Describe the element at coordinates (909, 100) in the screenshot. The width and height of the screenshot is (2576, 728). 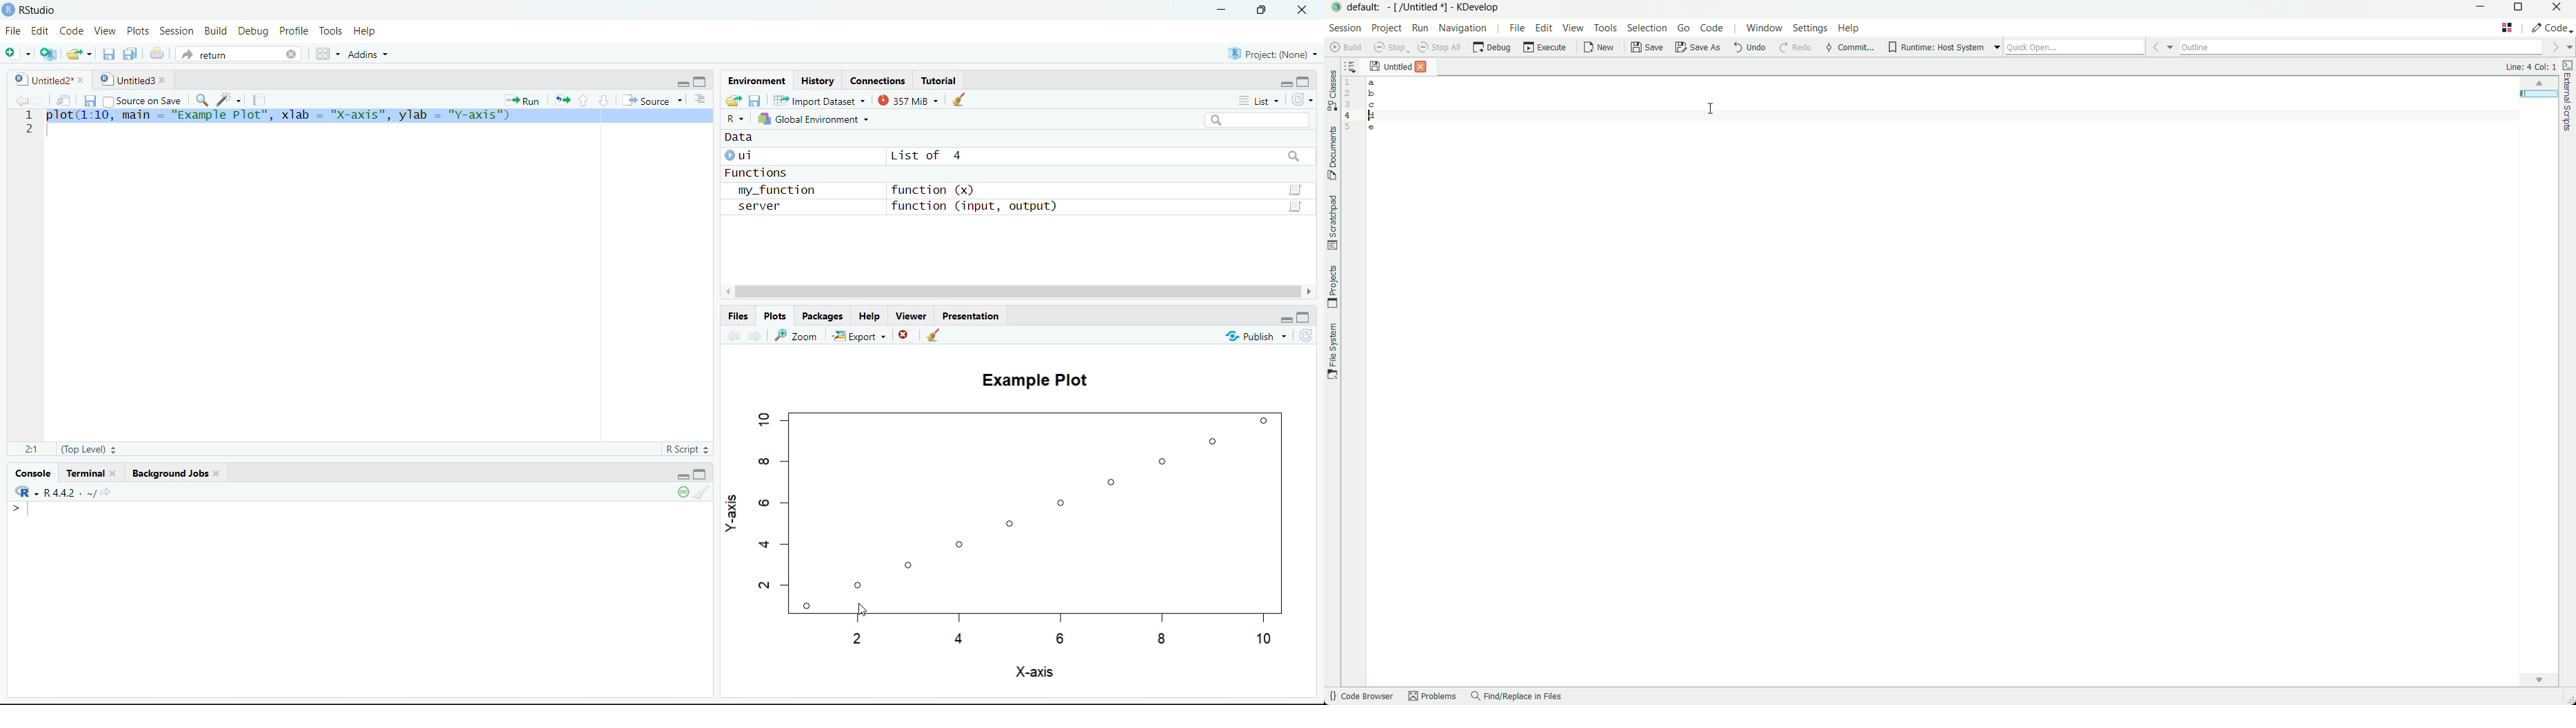
I see `357kib used by R session (Source: Windows System)` at that location.